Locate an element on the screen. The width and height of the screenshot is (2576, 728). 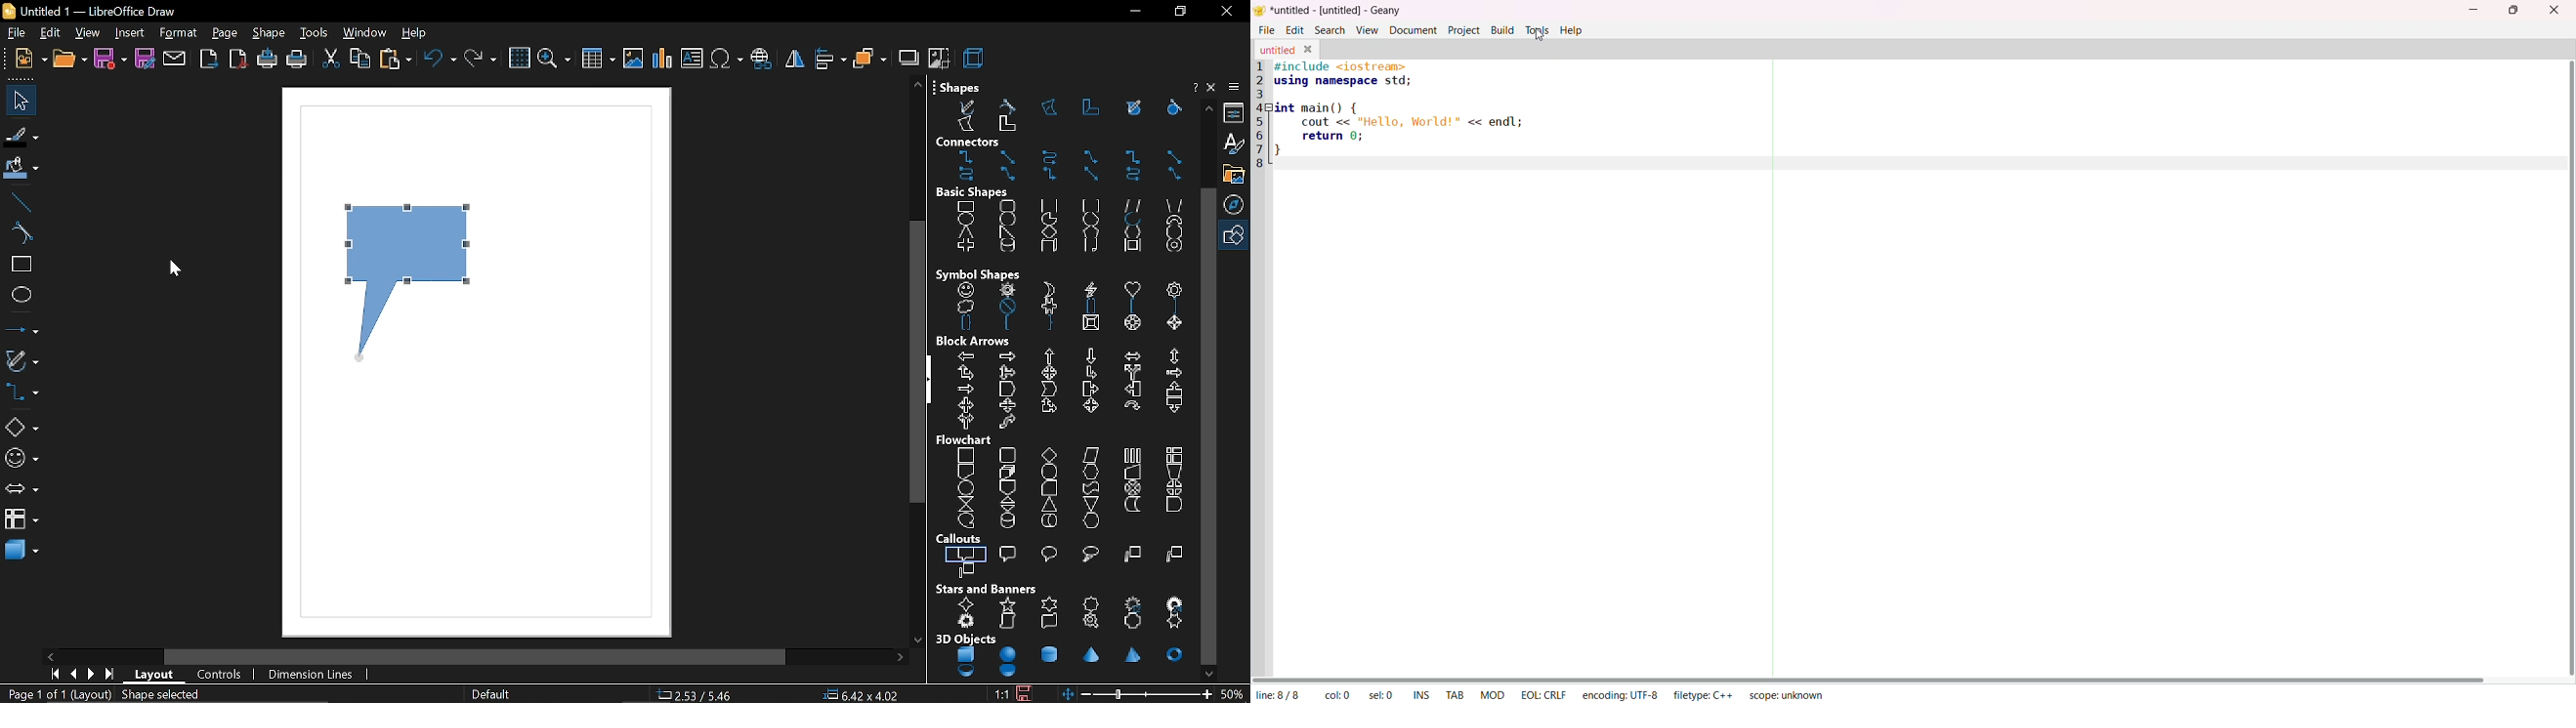
sequential access is located at coordinates (966, 519).